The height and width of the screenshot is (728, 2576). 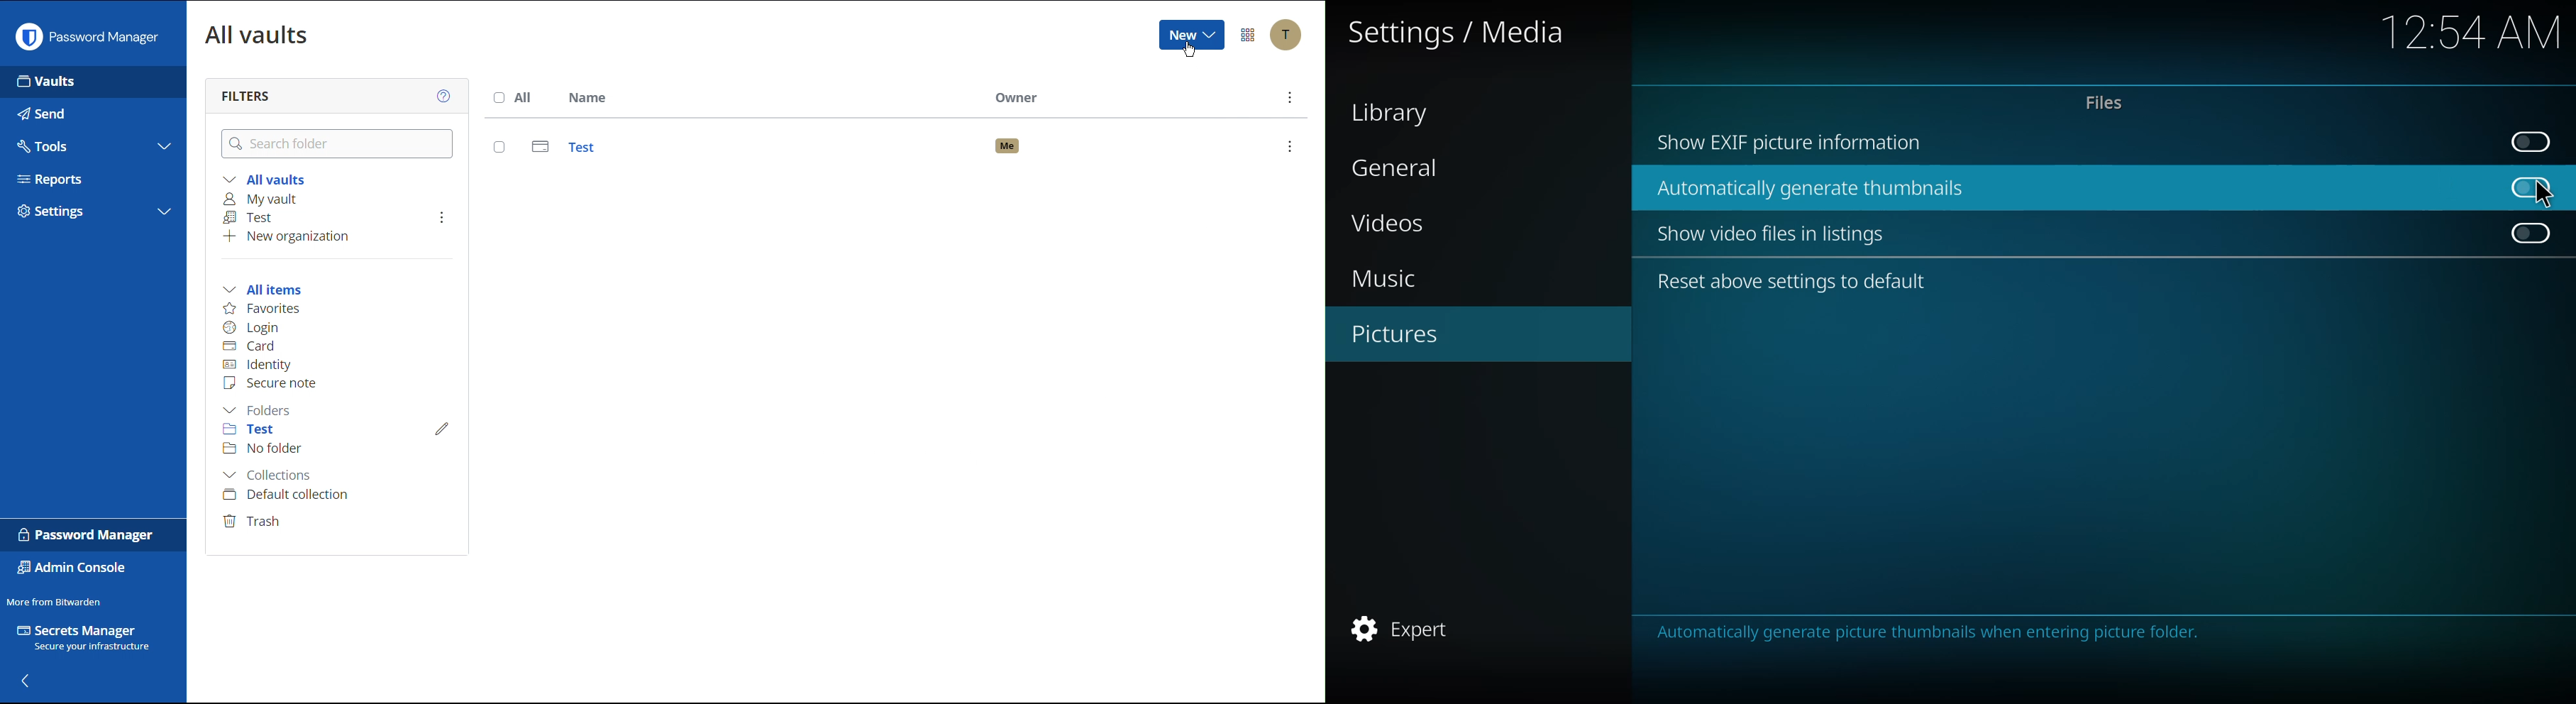 What do you see at coordinates (92, 641) in the screenshot?
I see `Secrets Manager` at bounding box center [92, 641].